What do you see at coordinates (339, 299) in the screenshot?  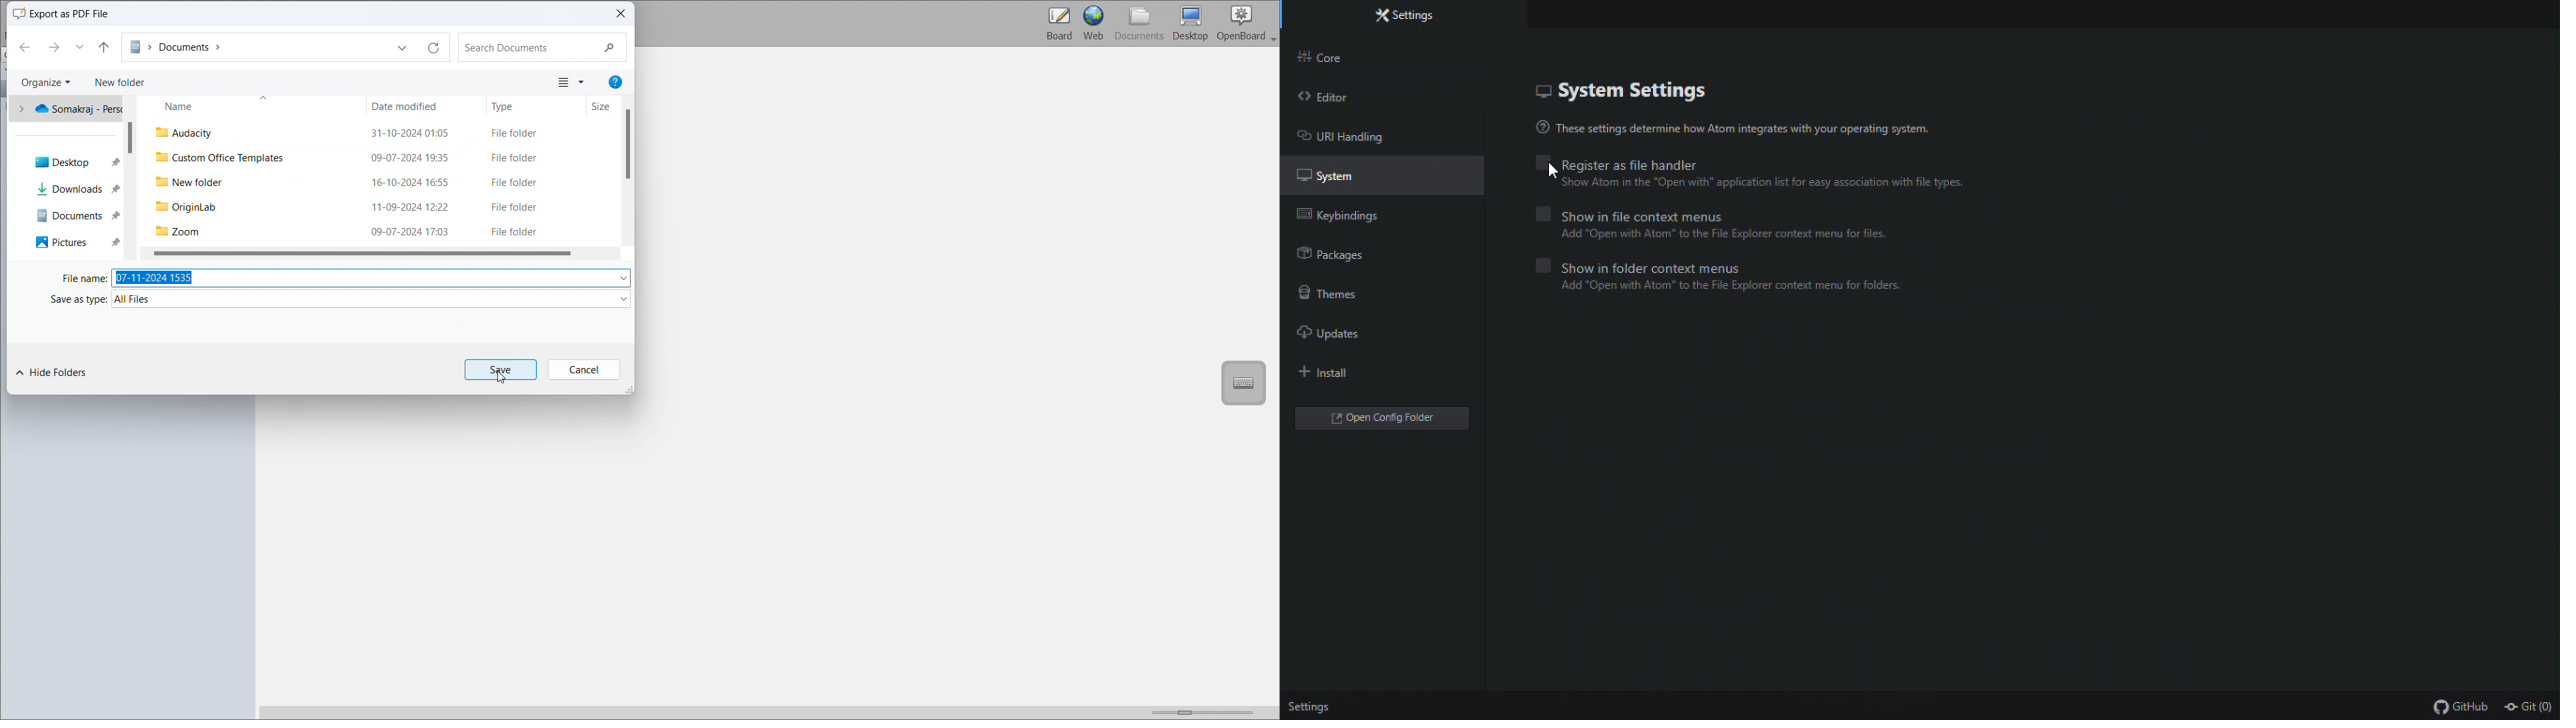 I see `Save as type: All files(set file type)` at bounding box center [339, 299].